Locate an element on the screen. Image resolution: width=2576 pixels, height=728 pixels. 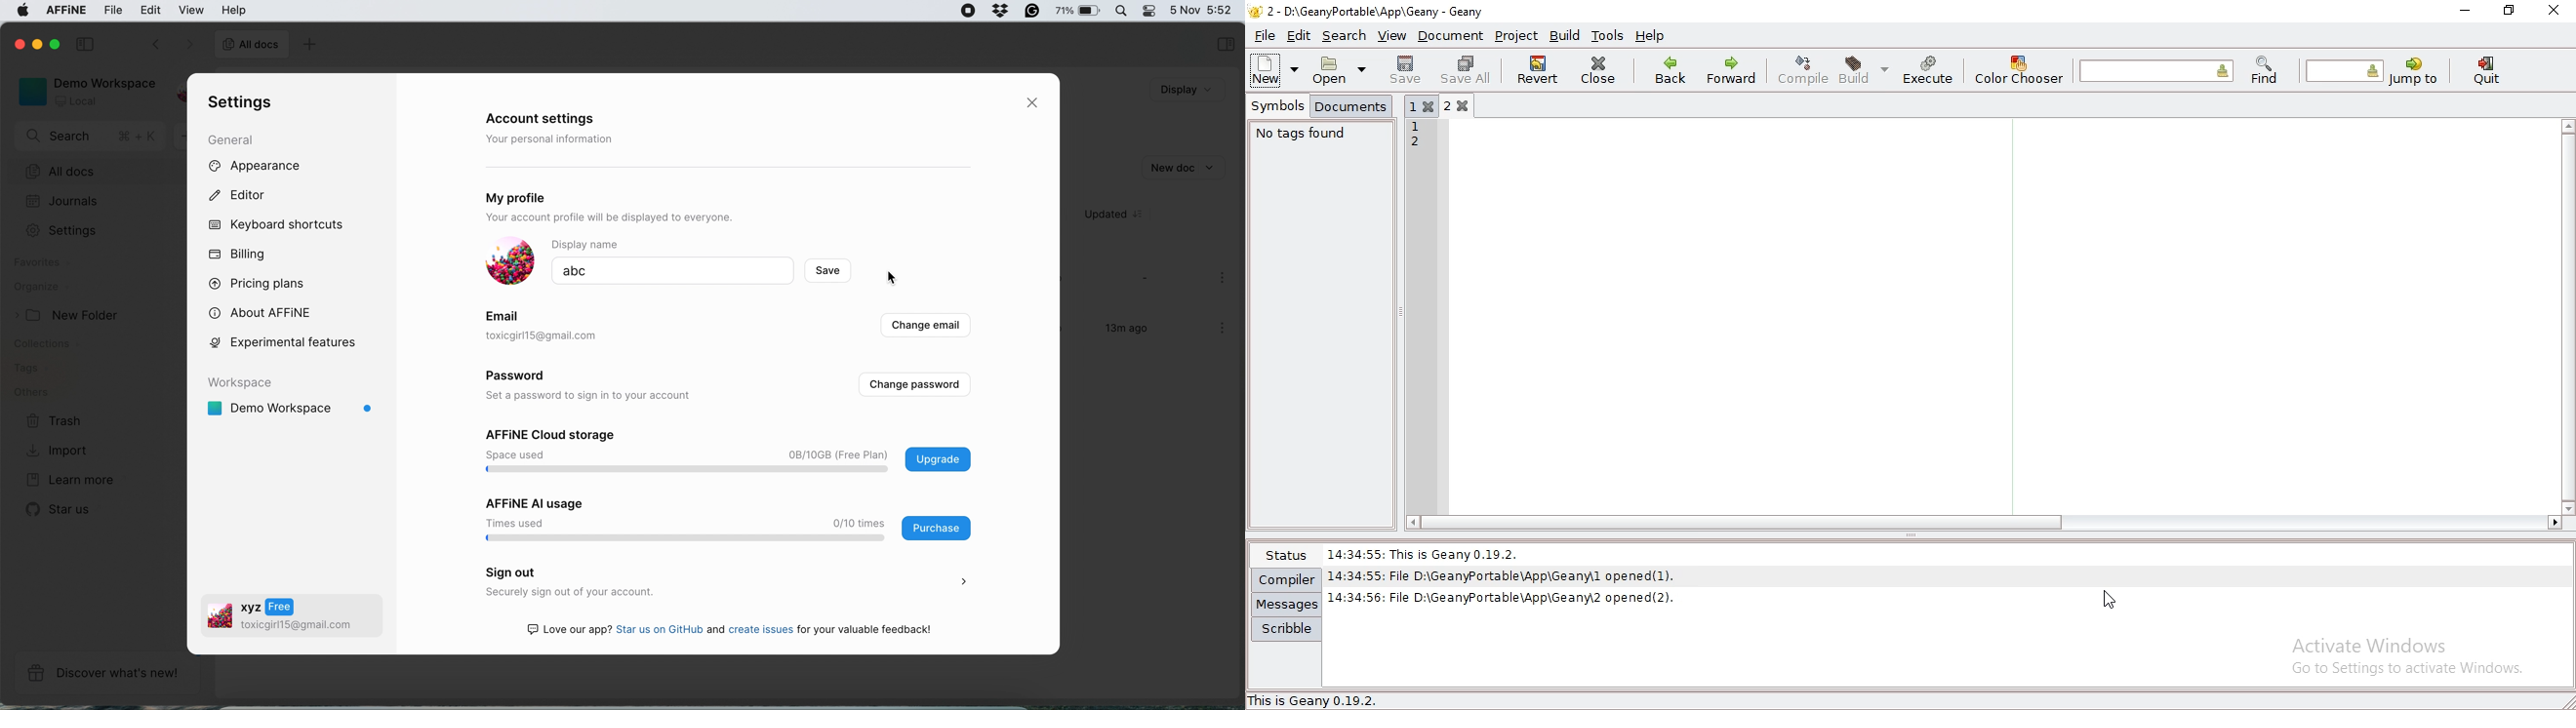
compile is located at coordinates (1805, 69).